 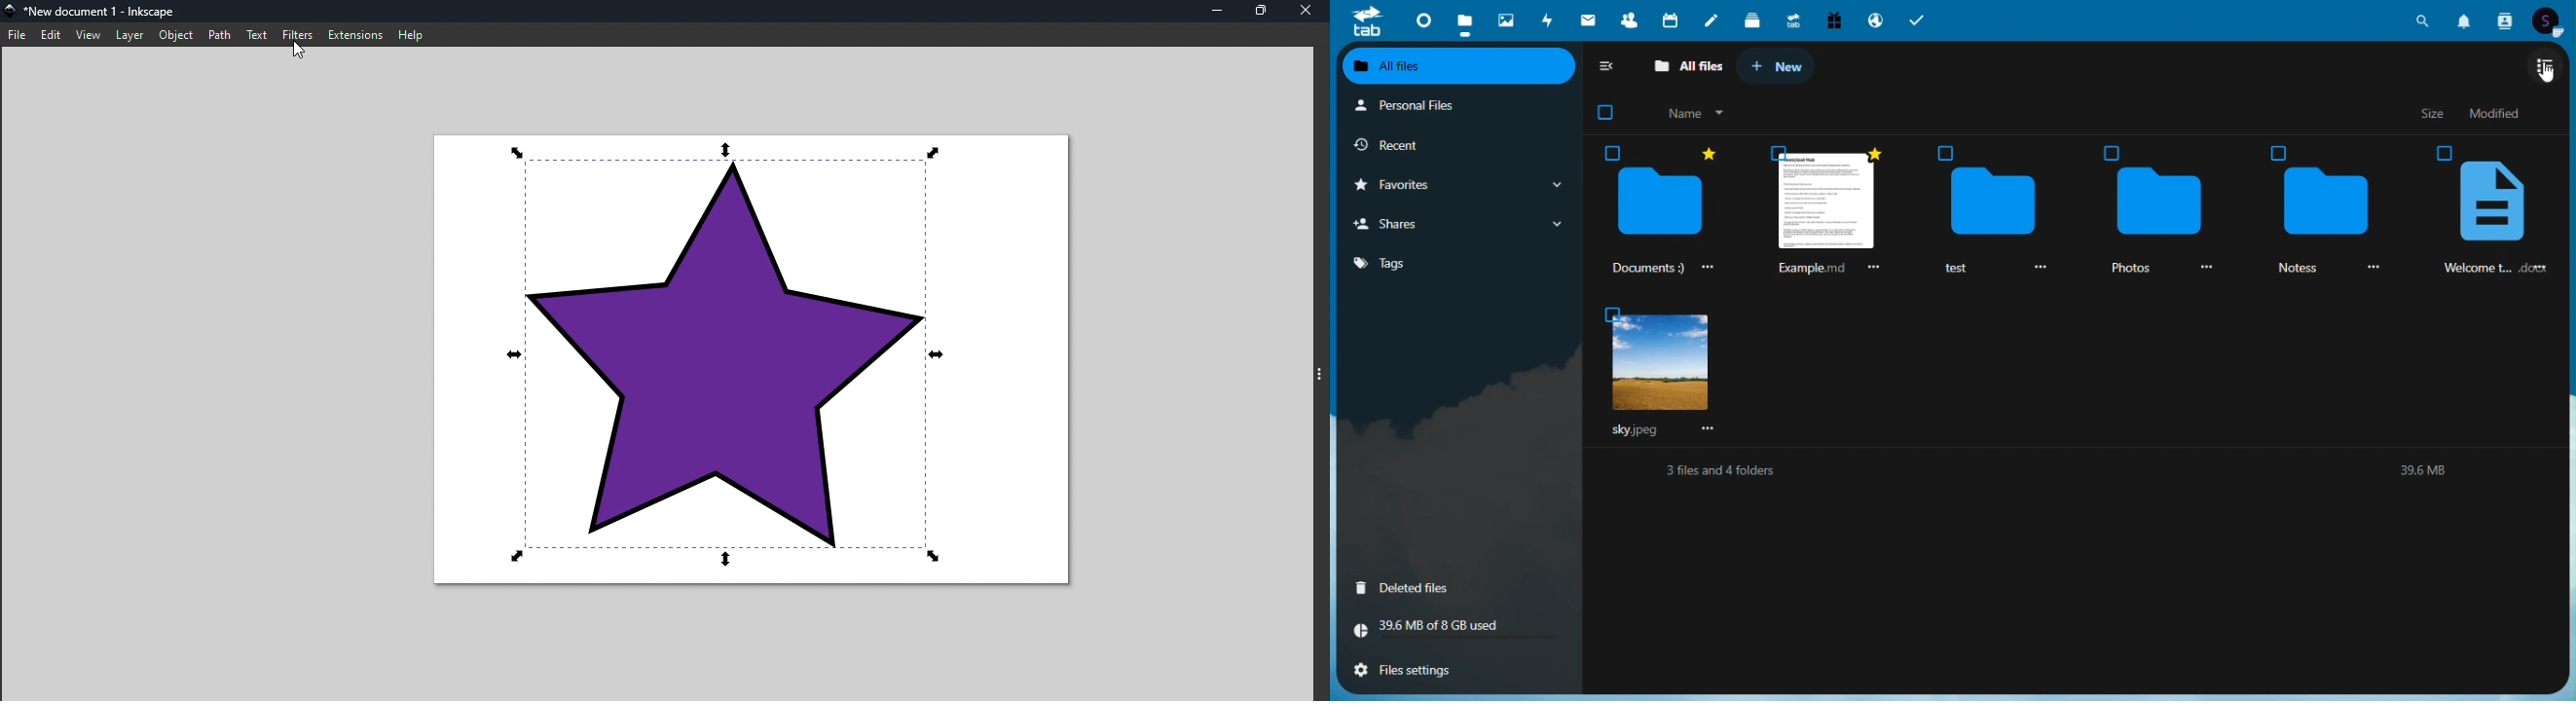 What do you see at coordinates (1749, 19) in the screenshot?
I see `deck` at bounding box center [1749, 19].